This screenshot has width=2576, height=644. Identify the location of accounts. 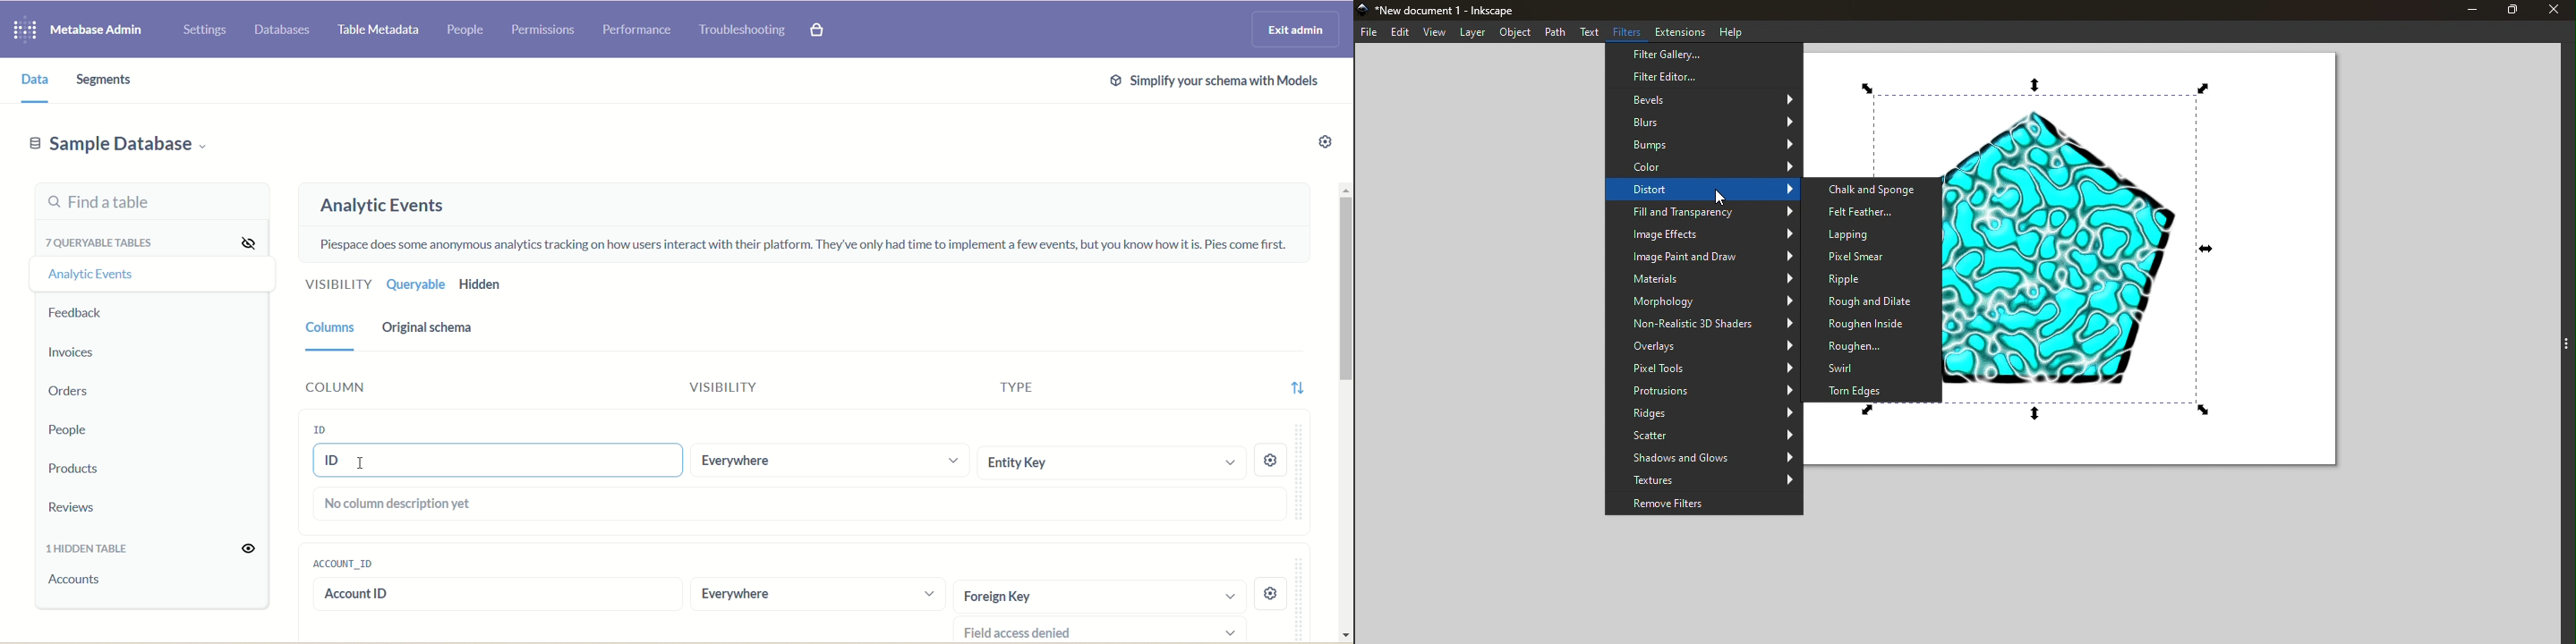
(86, 580).